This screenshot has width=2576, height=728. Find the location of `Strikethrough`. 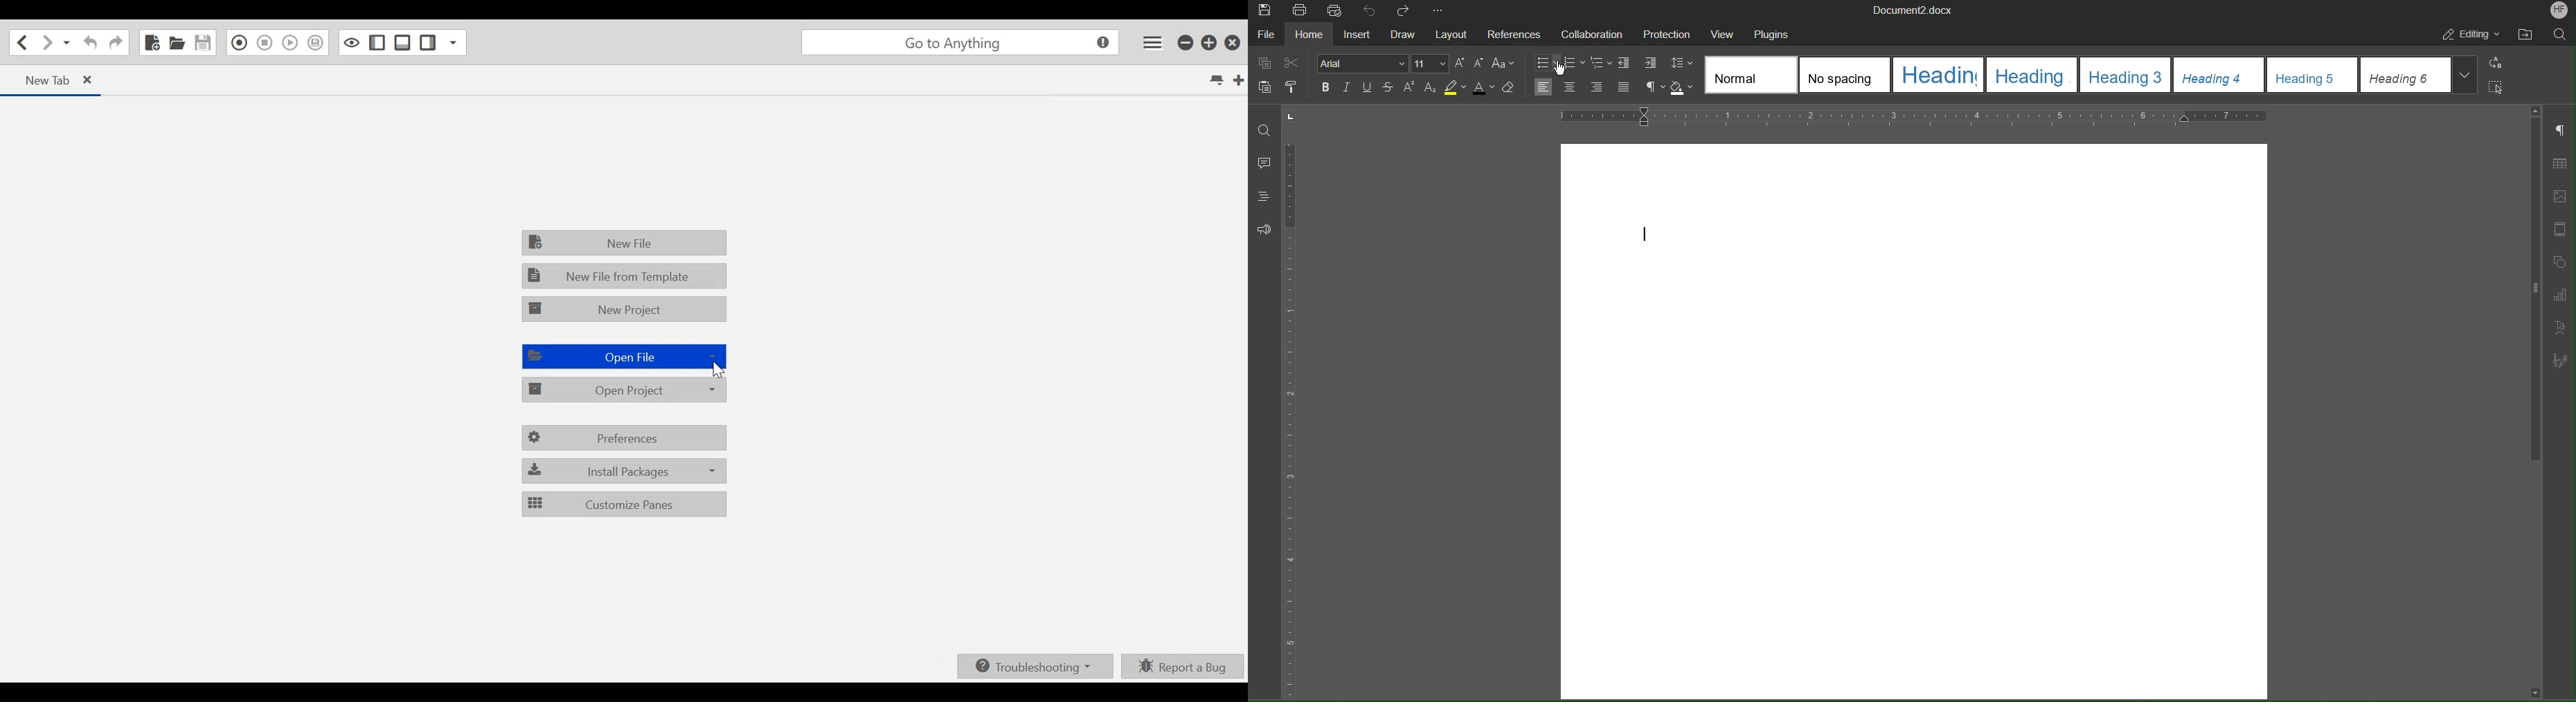

Strikethrough is located at coordinates (1393, 89).